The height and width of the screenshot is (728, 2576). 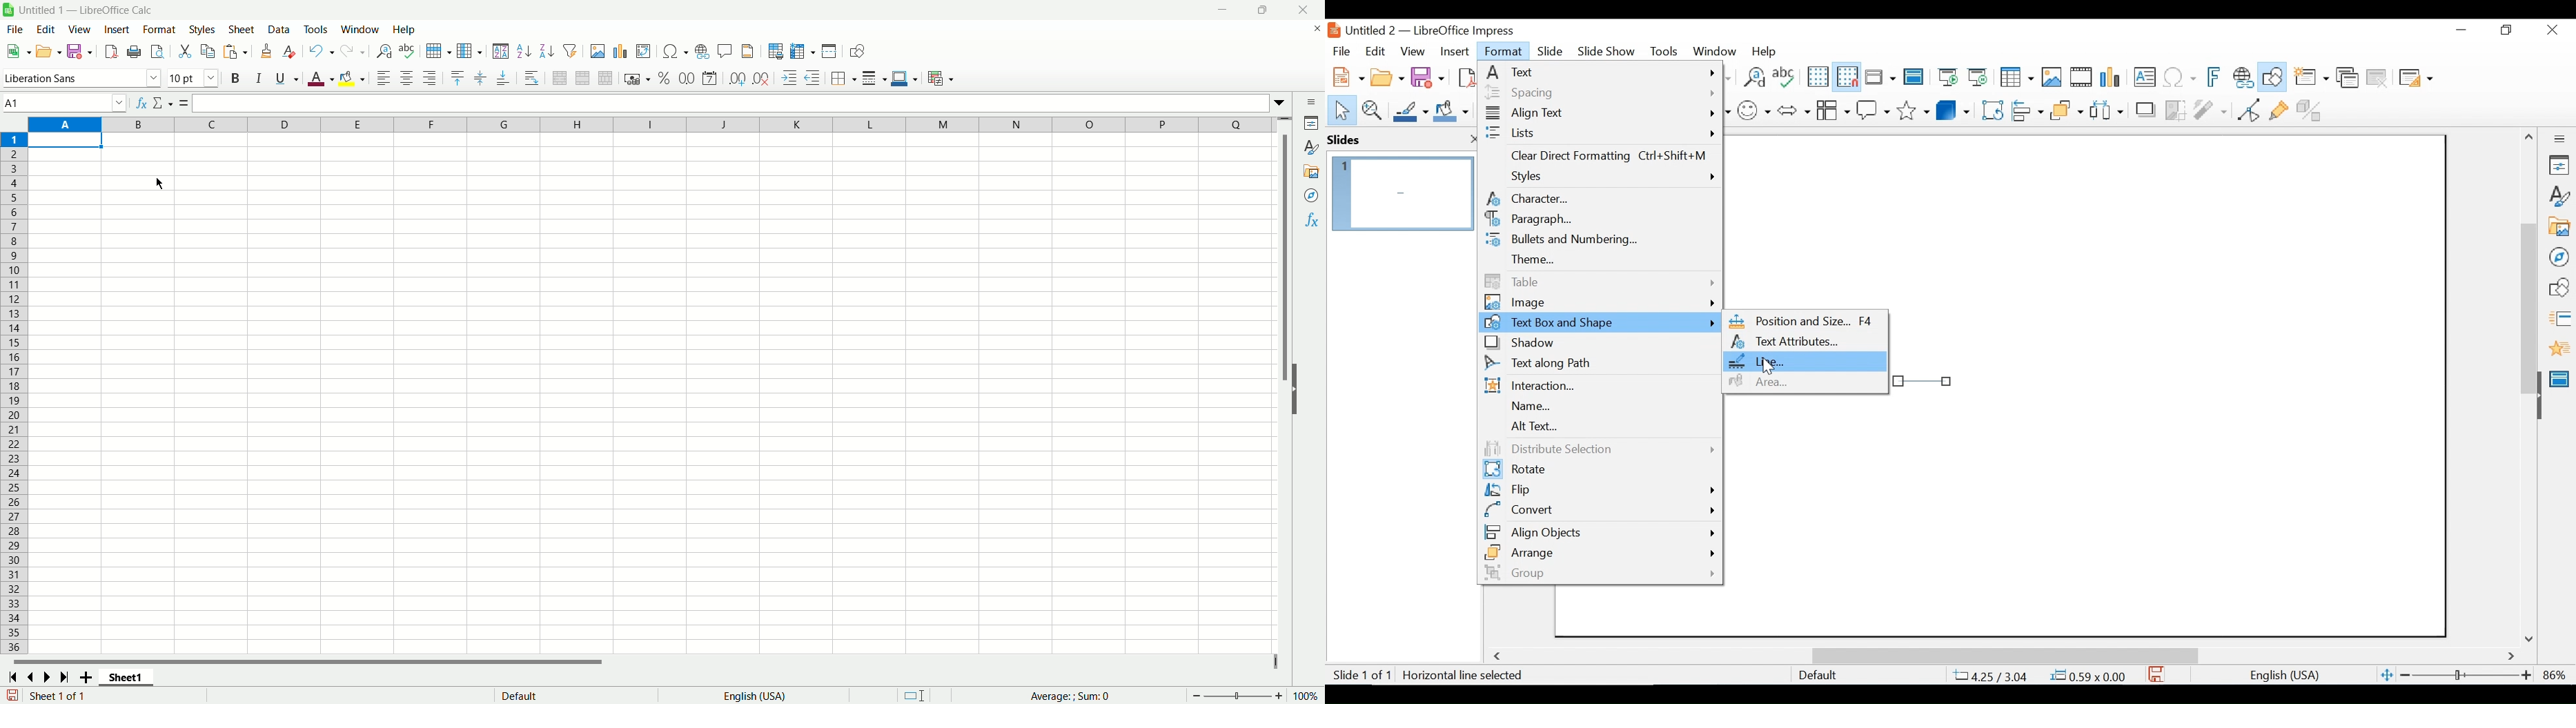 I want to click on edit, so click(x=44, y=30).